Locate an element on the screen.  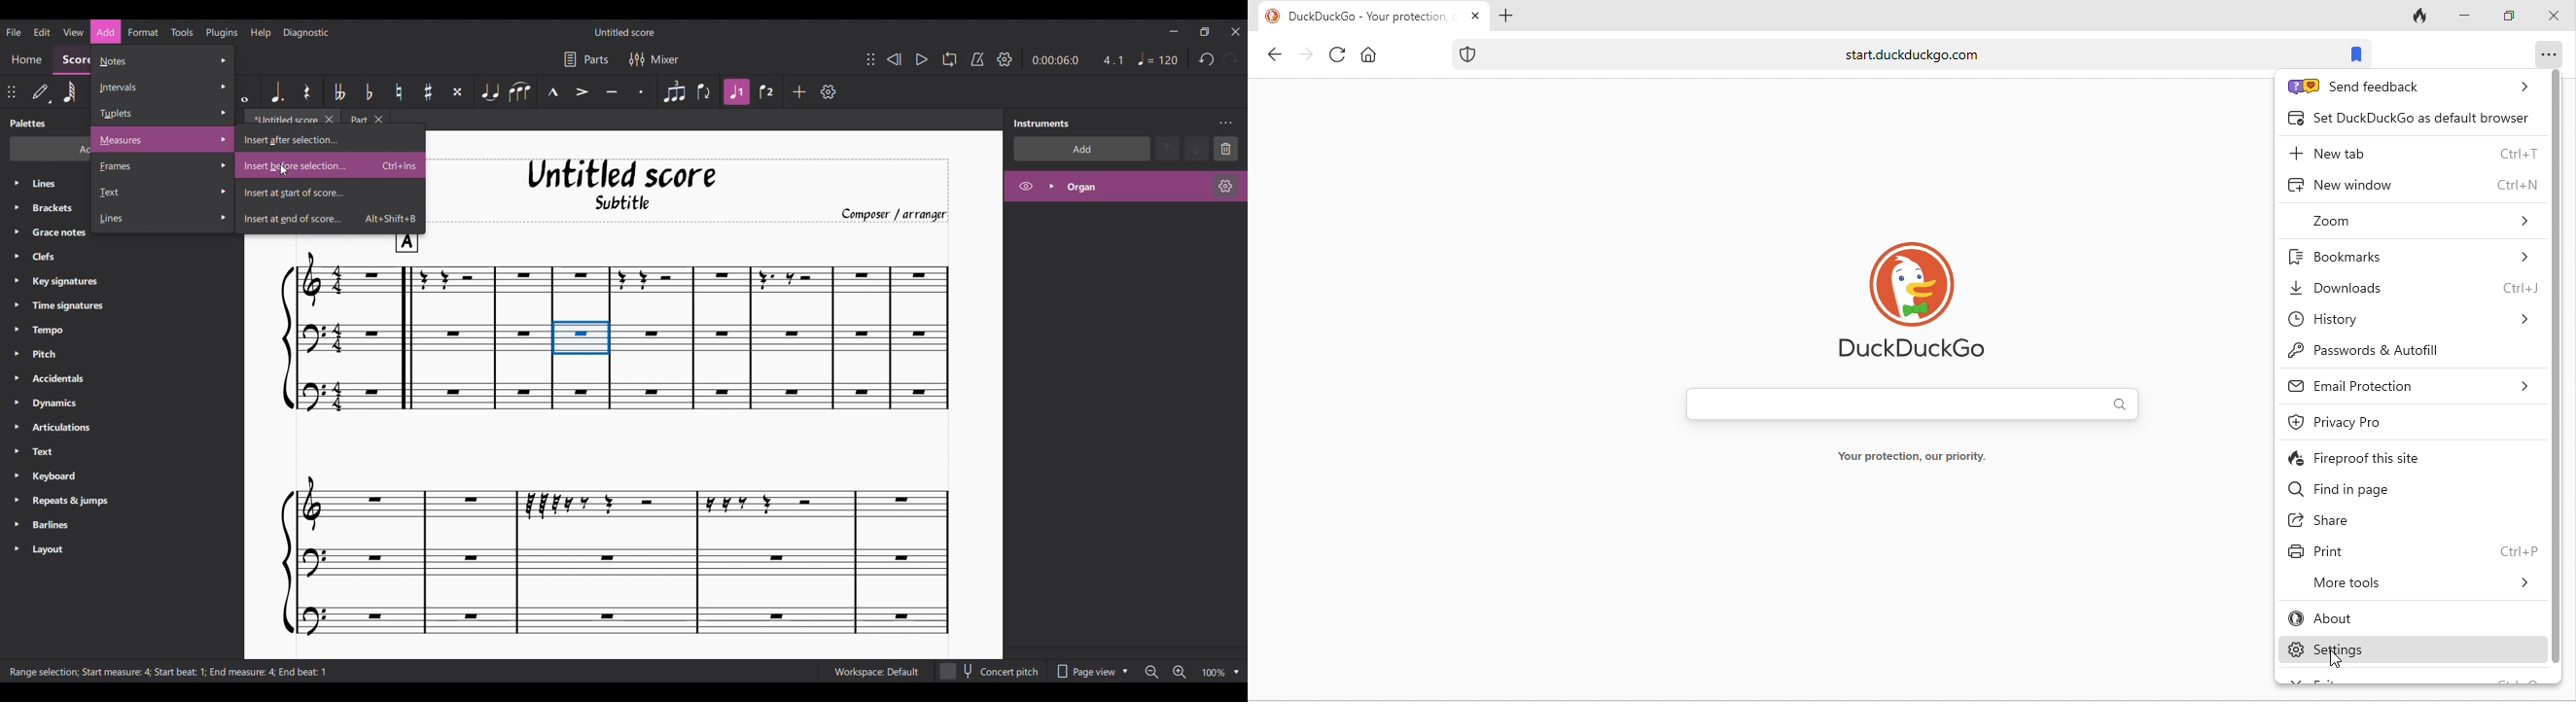
search bar is located at coordinates (1914, 404).